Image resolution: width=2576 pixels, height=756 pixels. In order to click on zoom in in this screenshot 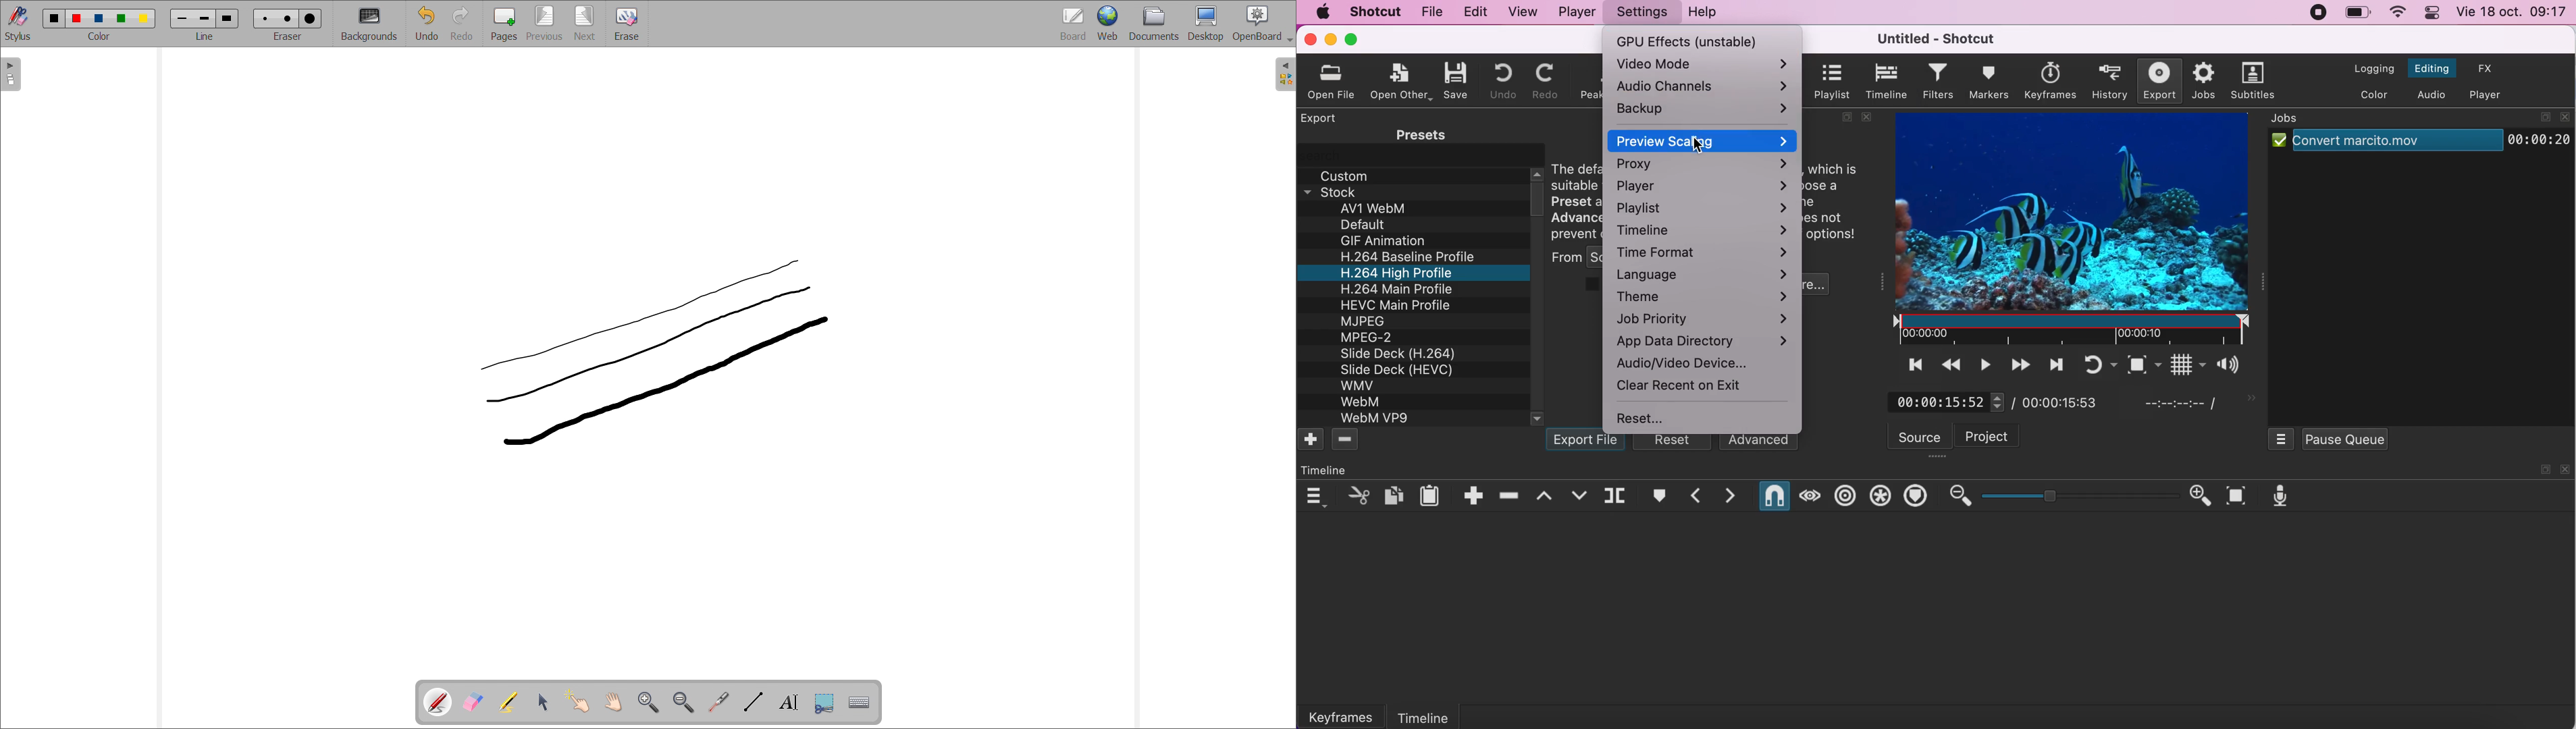, I will do `click(2202, 496)`.